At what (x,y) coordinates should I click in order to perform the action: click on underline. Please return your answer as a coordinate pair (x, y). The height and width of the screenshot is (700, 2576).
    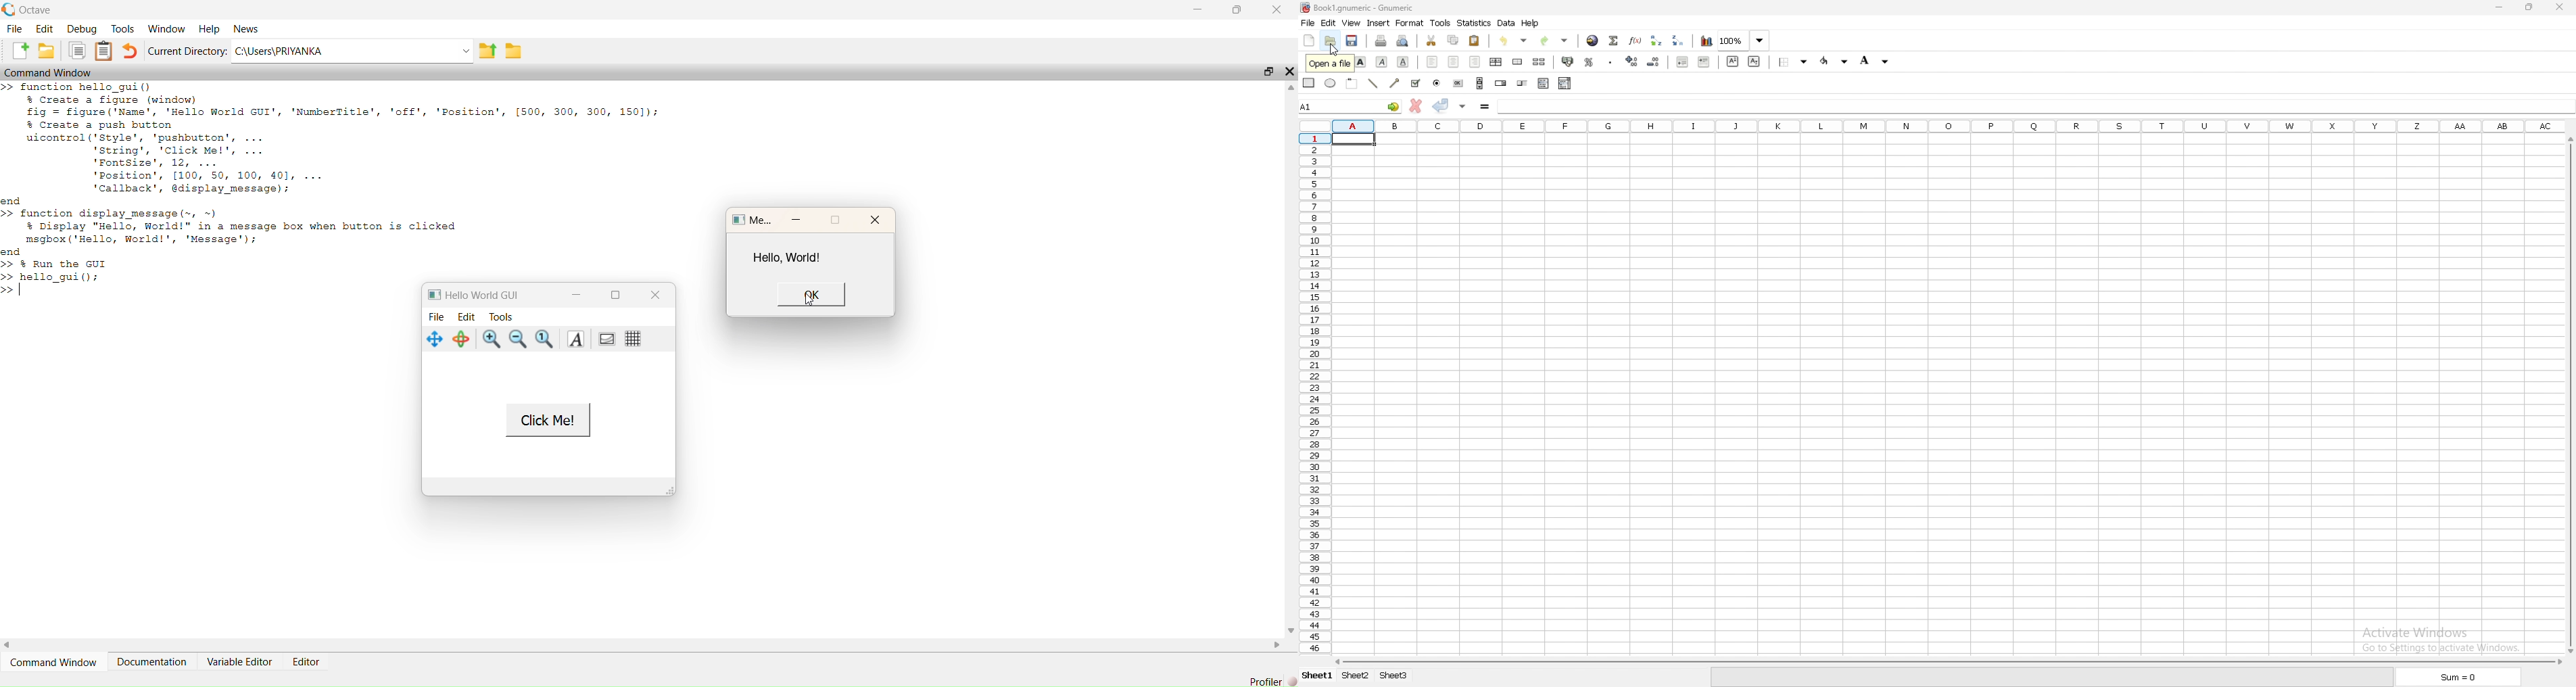
    Looking at the image, I should click on (1403, 63).